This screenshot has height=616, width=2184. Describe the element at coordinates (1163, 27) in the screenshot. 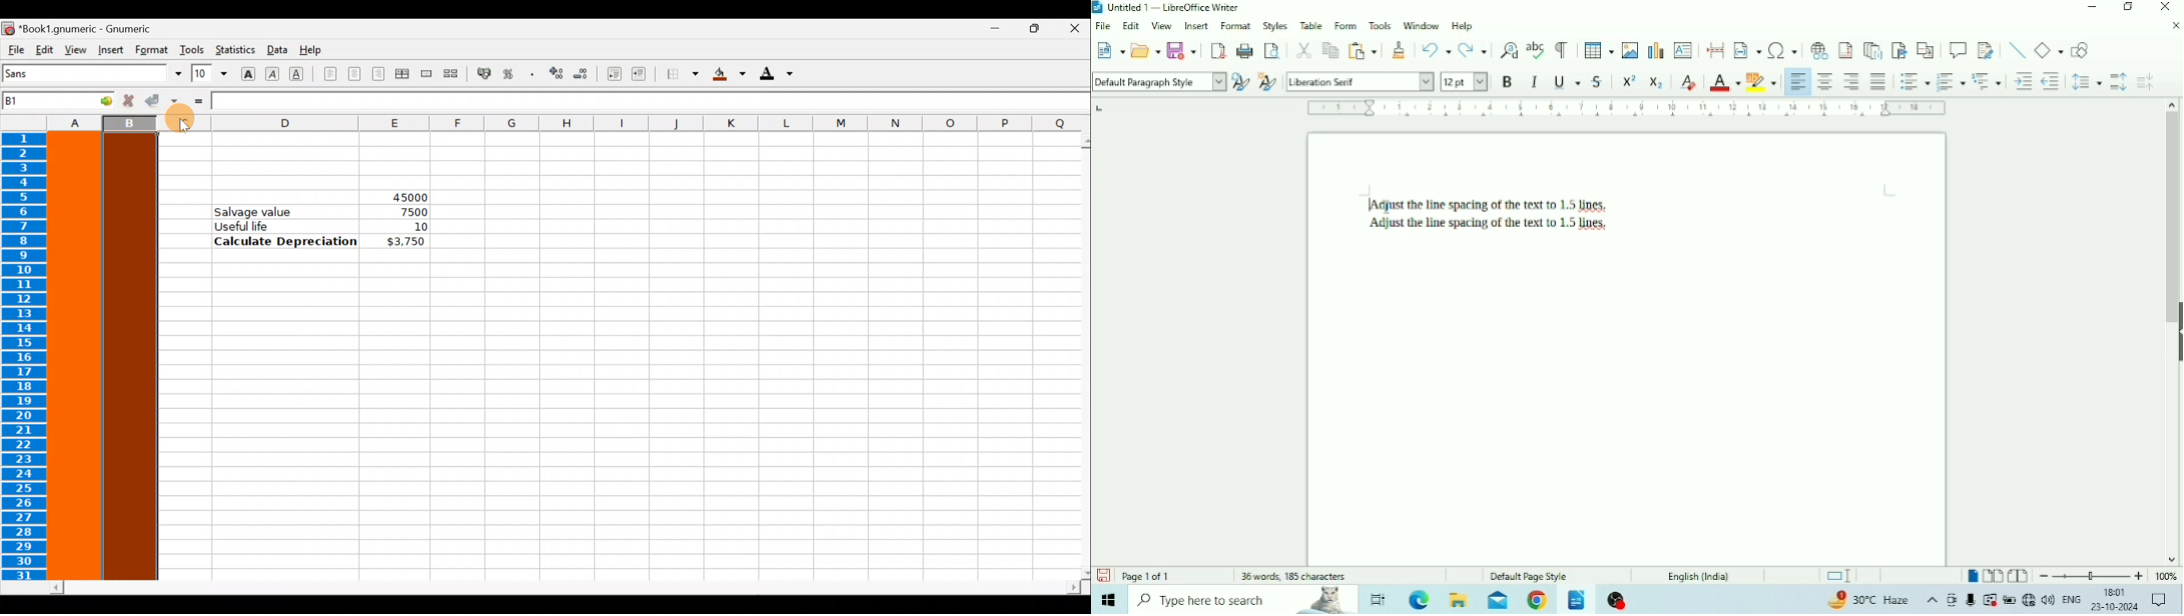

I see `View` at that location.